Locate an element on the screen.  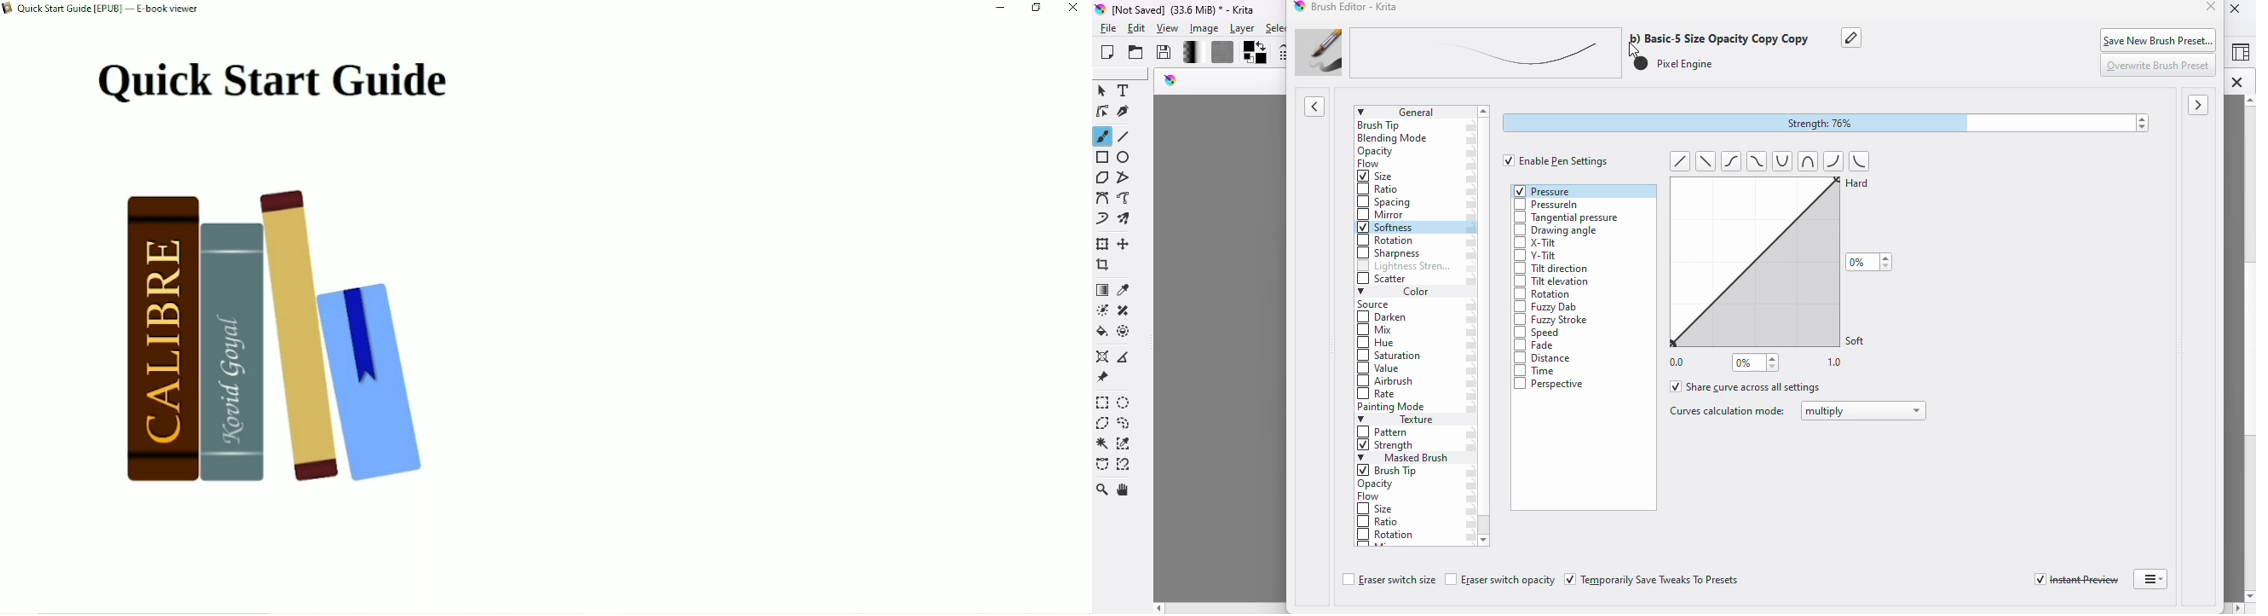
curve settings is located at coordinates (1749, 260).